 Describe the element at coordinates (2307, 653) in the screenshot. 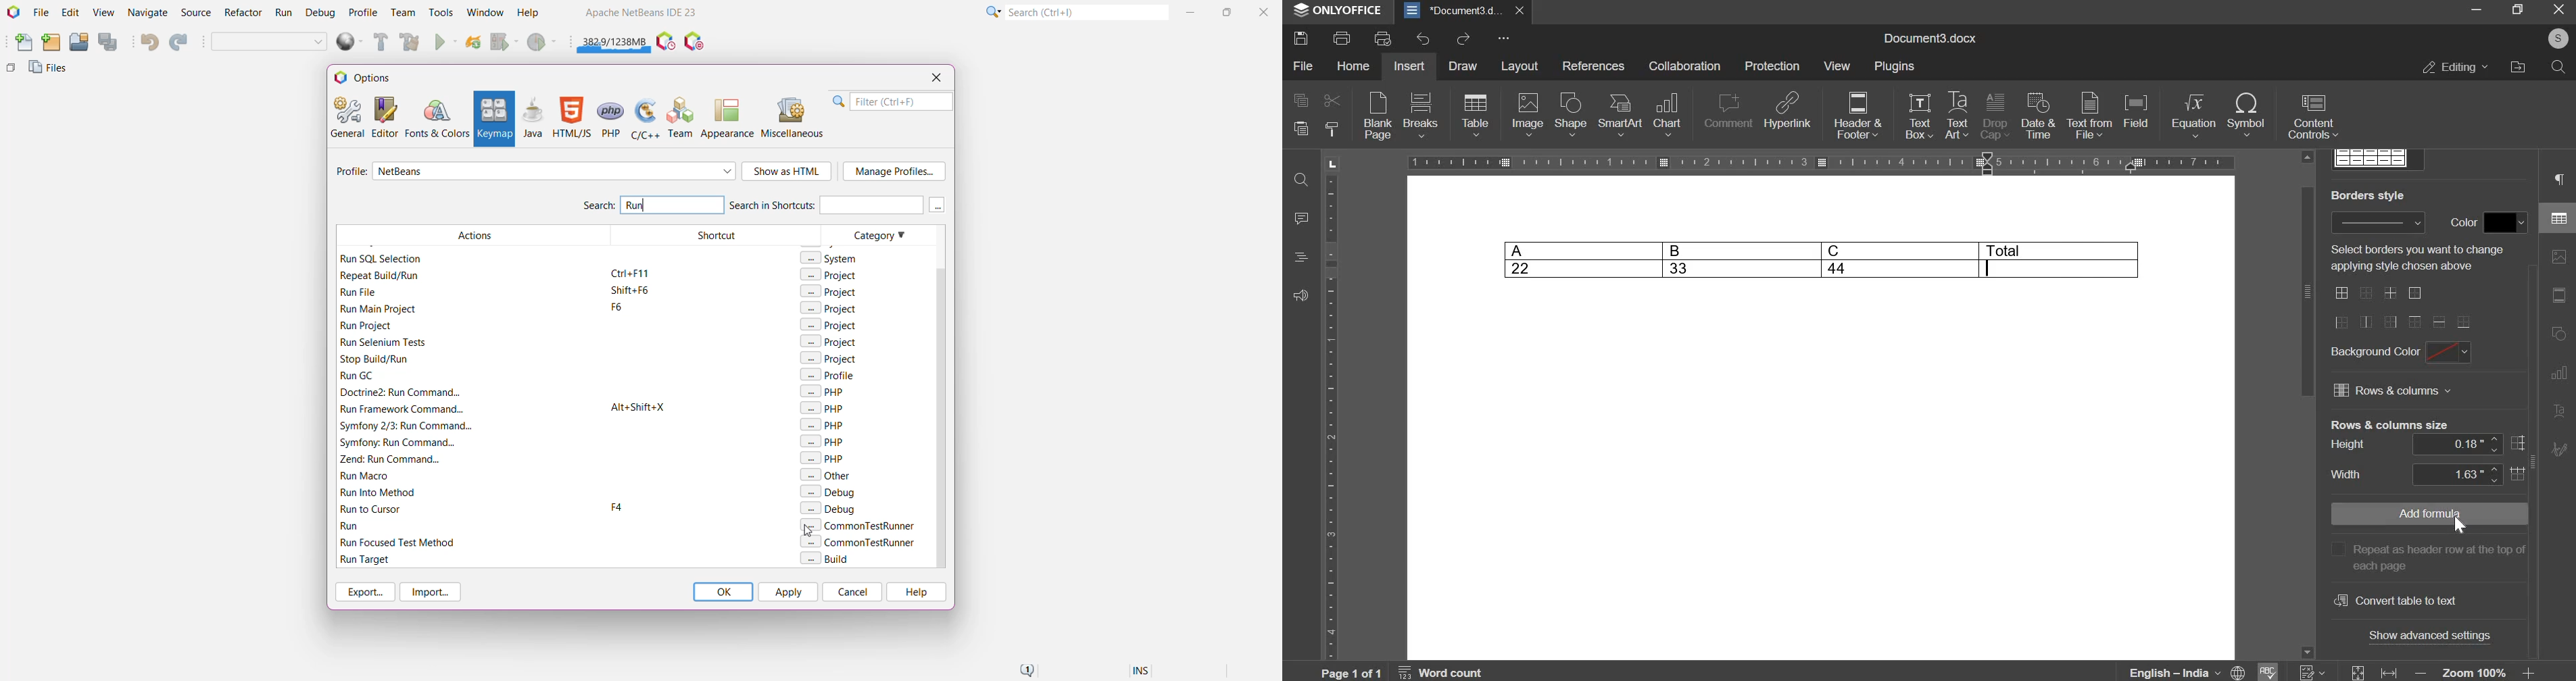

I see `scroll down` at that location.